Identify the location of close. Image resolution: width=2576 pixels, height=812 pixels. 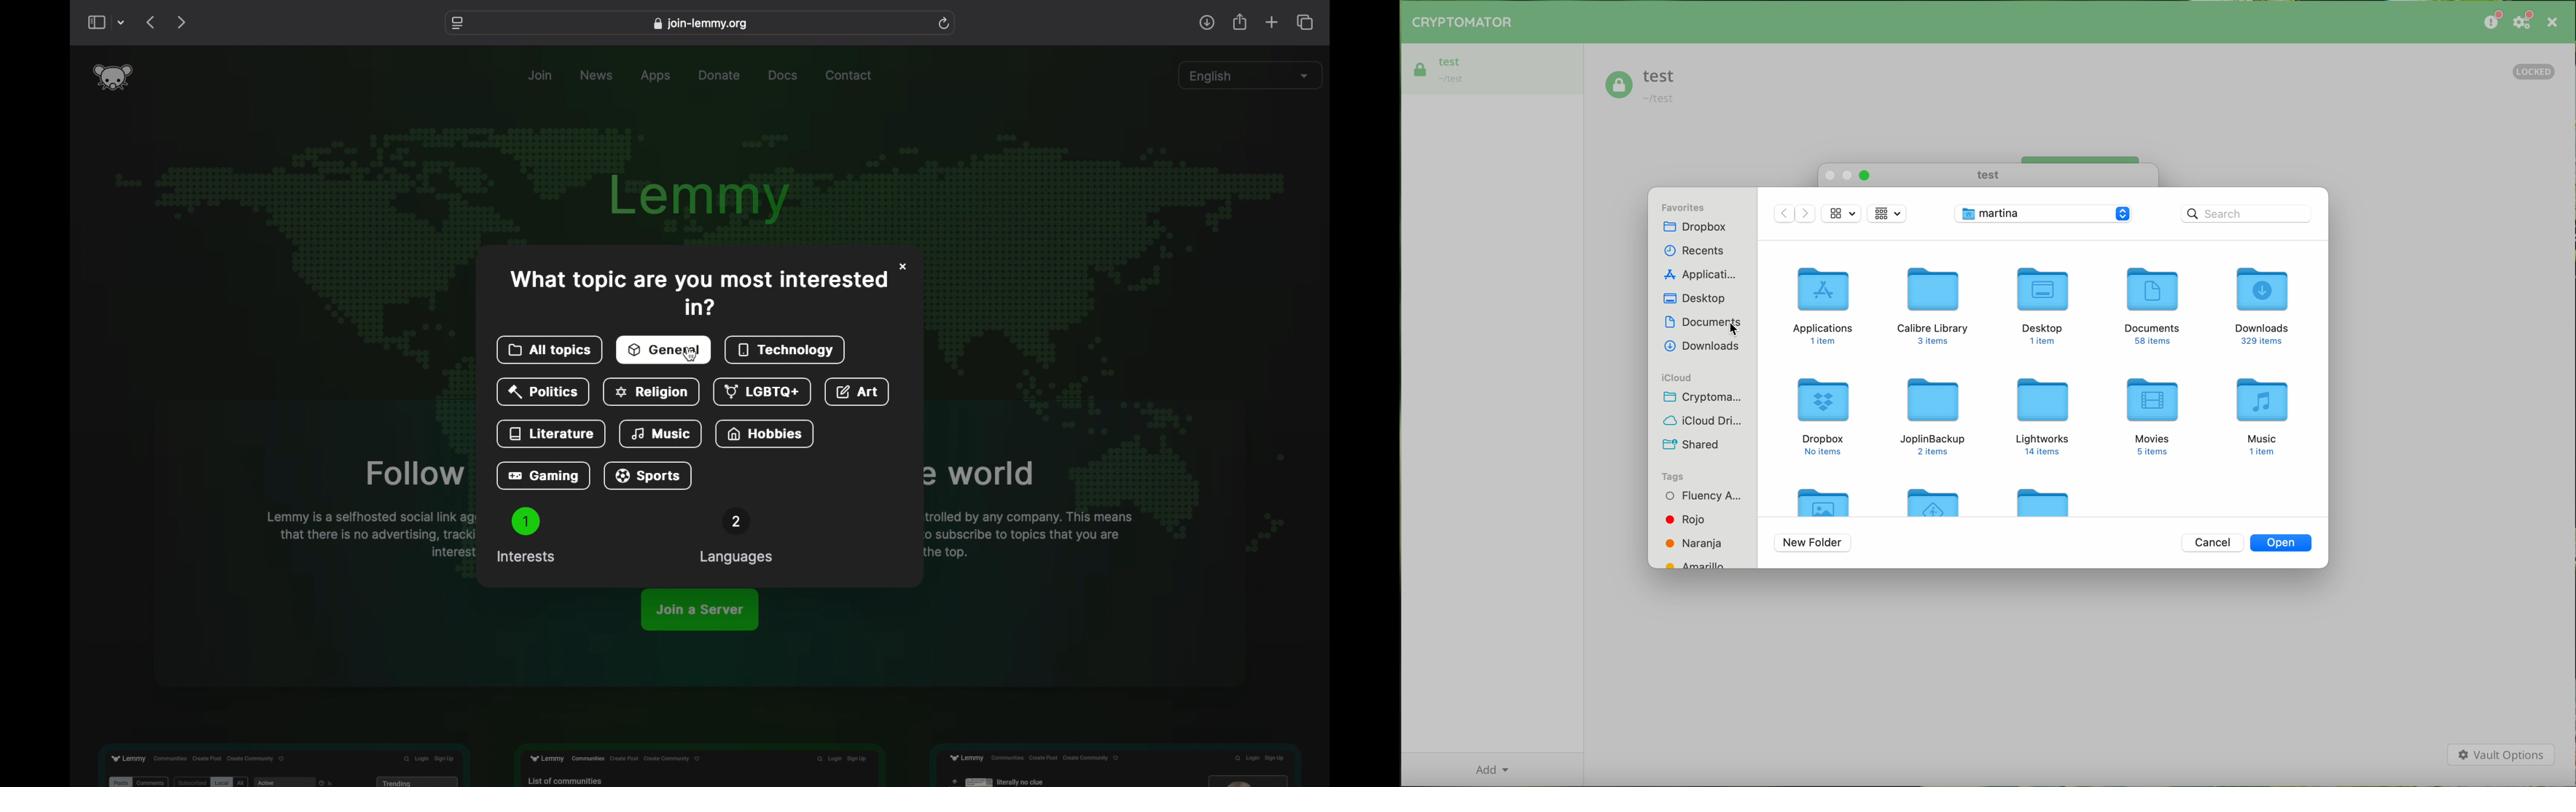
(2552, 22).